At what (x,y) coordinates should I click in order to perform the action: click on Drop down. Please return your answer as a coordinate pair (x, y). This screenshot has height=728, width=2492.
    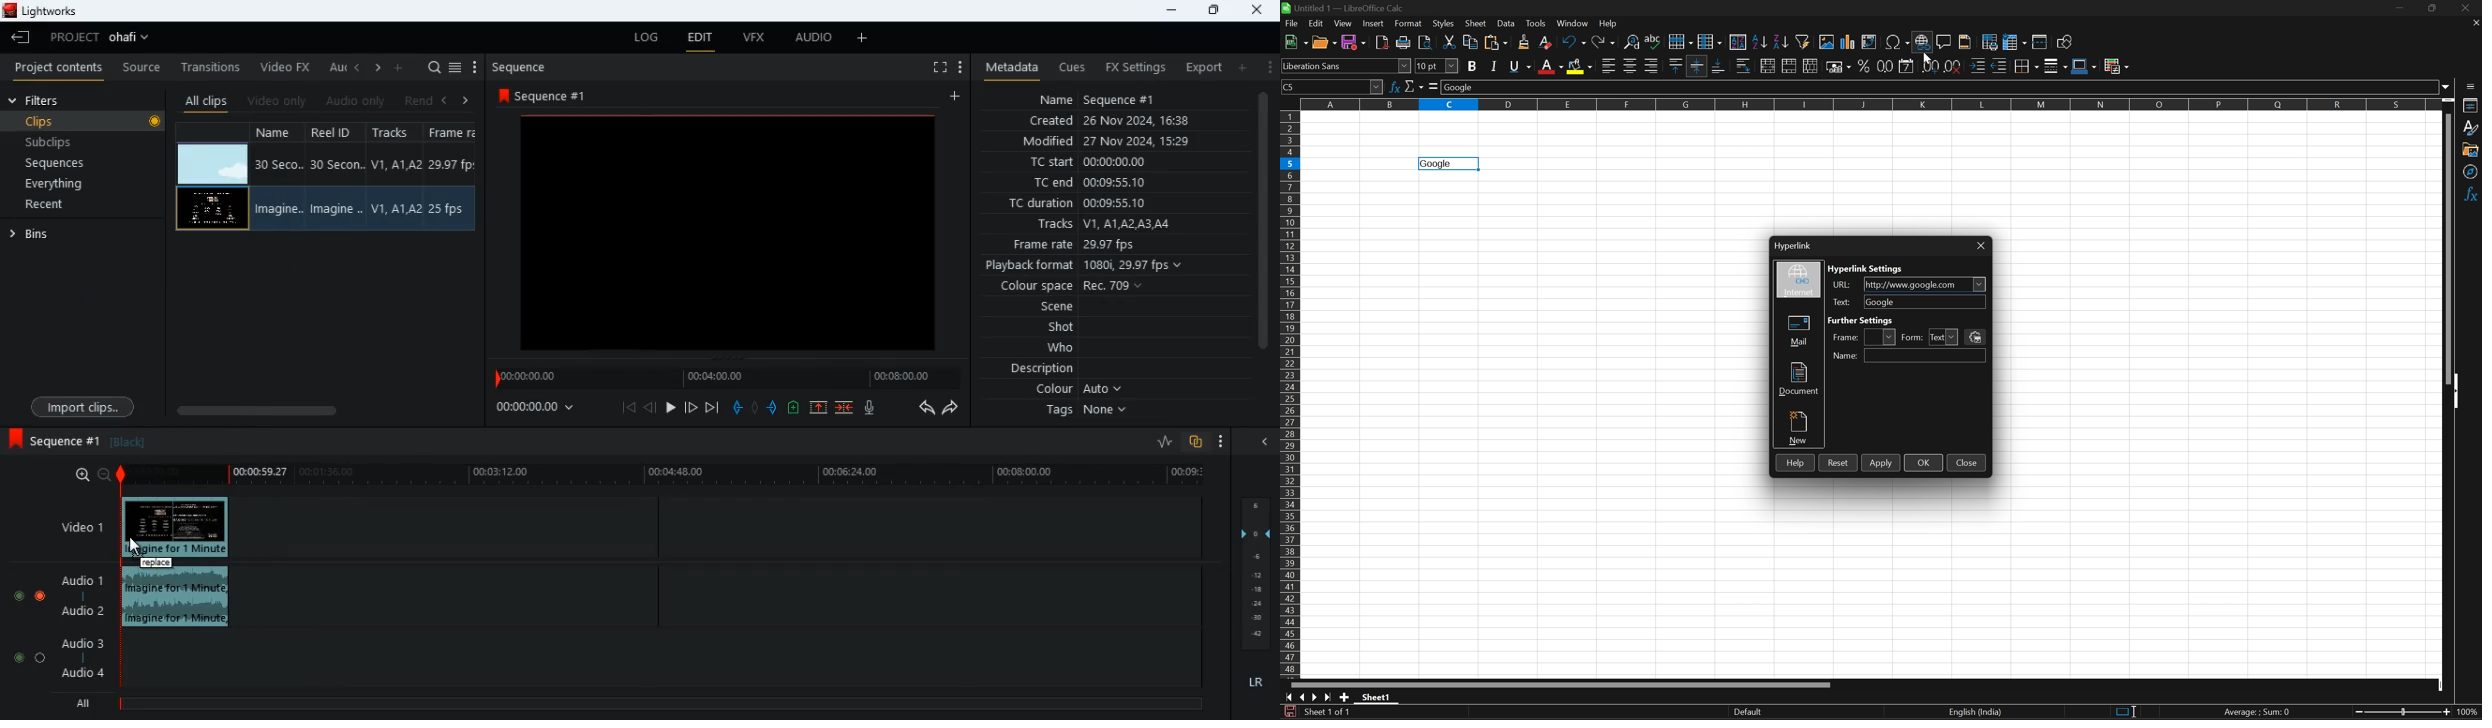
    Looking at the image, I should click on (2446, 86).